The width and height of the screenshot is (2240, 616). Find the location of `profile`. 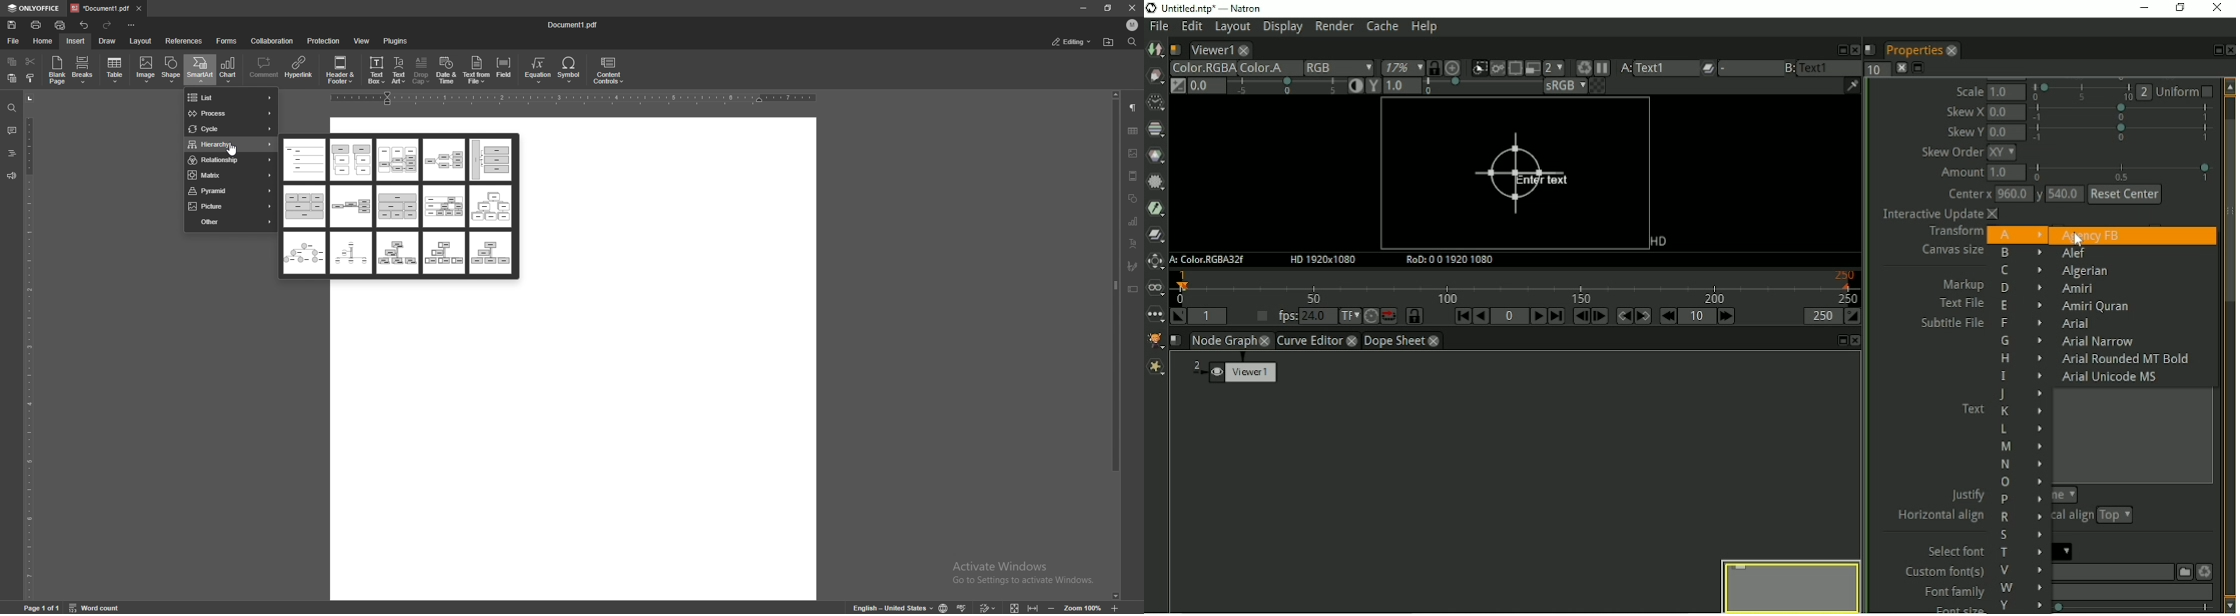

profile is located at coordinates (1133, 25).